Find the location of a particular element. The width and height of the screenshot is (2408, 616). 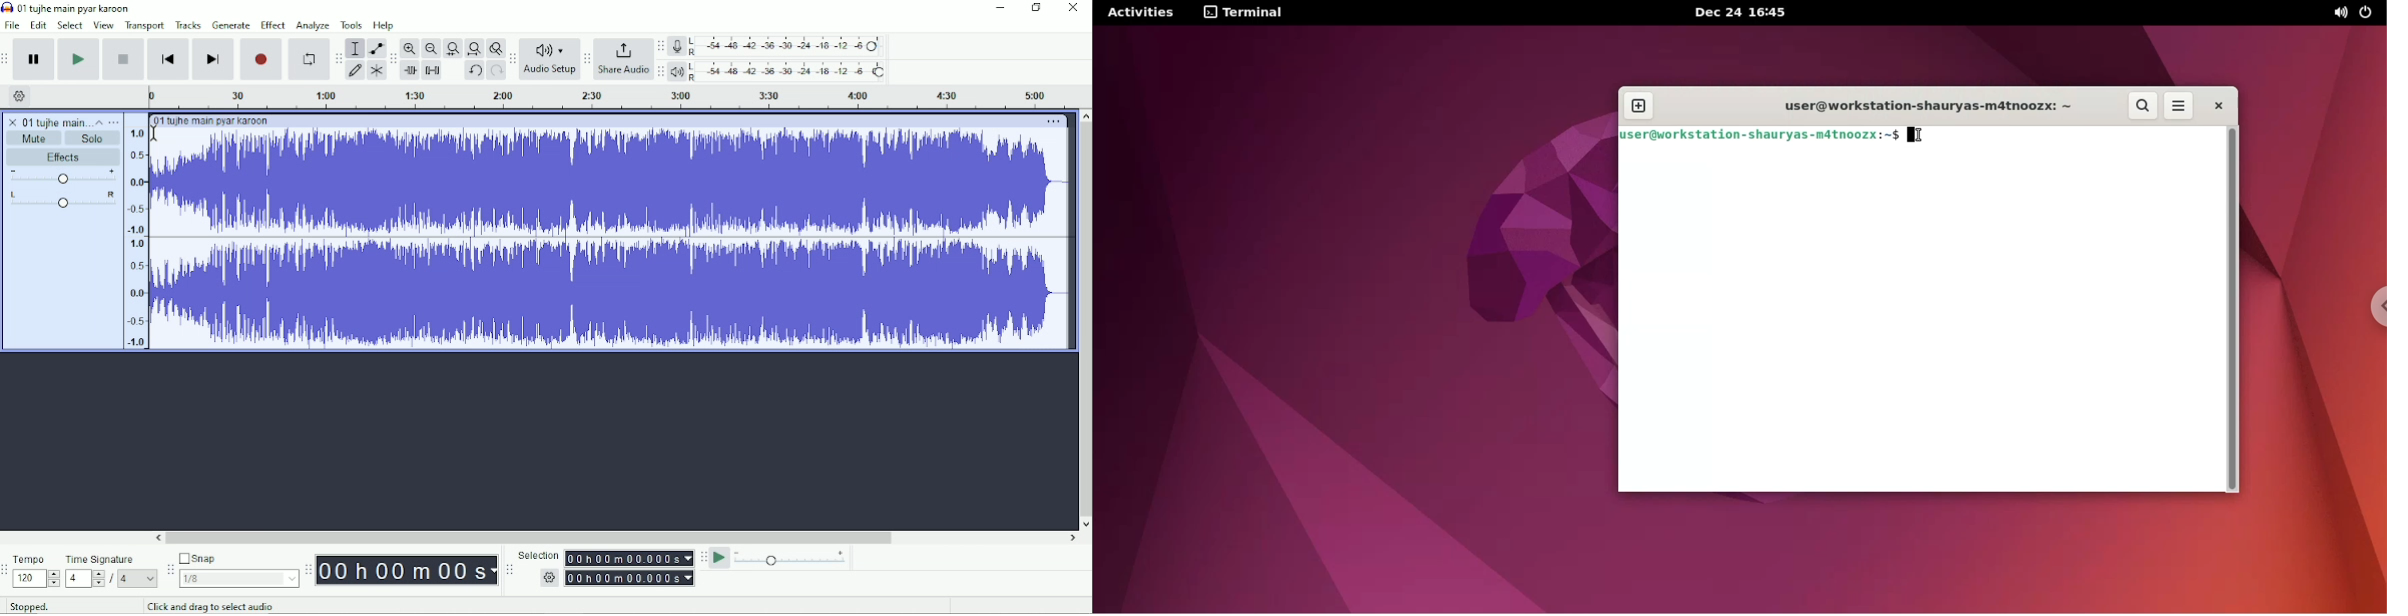

Stopped is located at coordinates (29, 605).